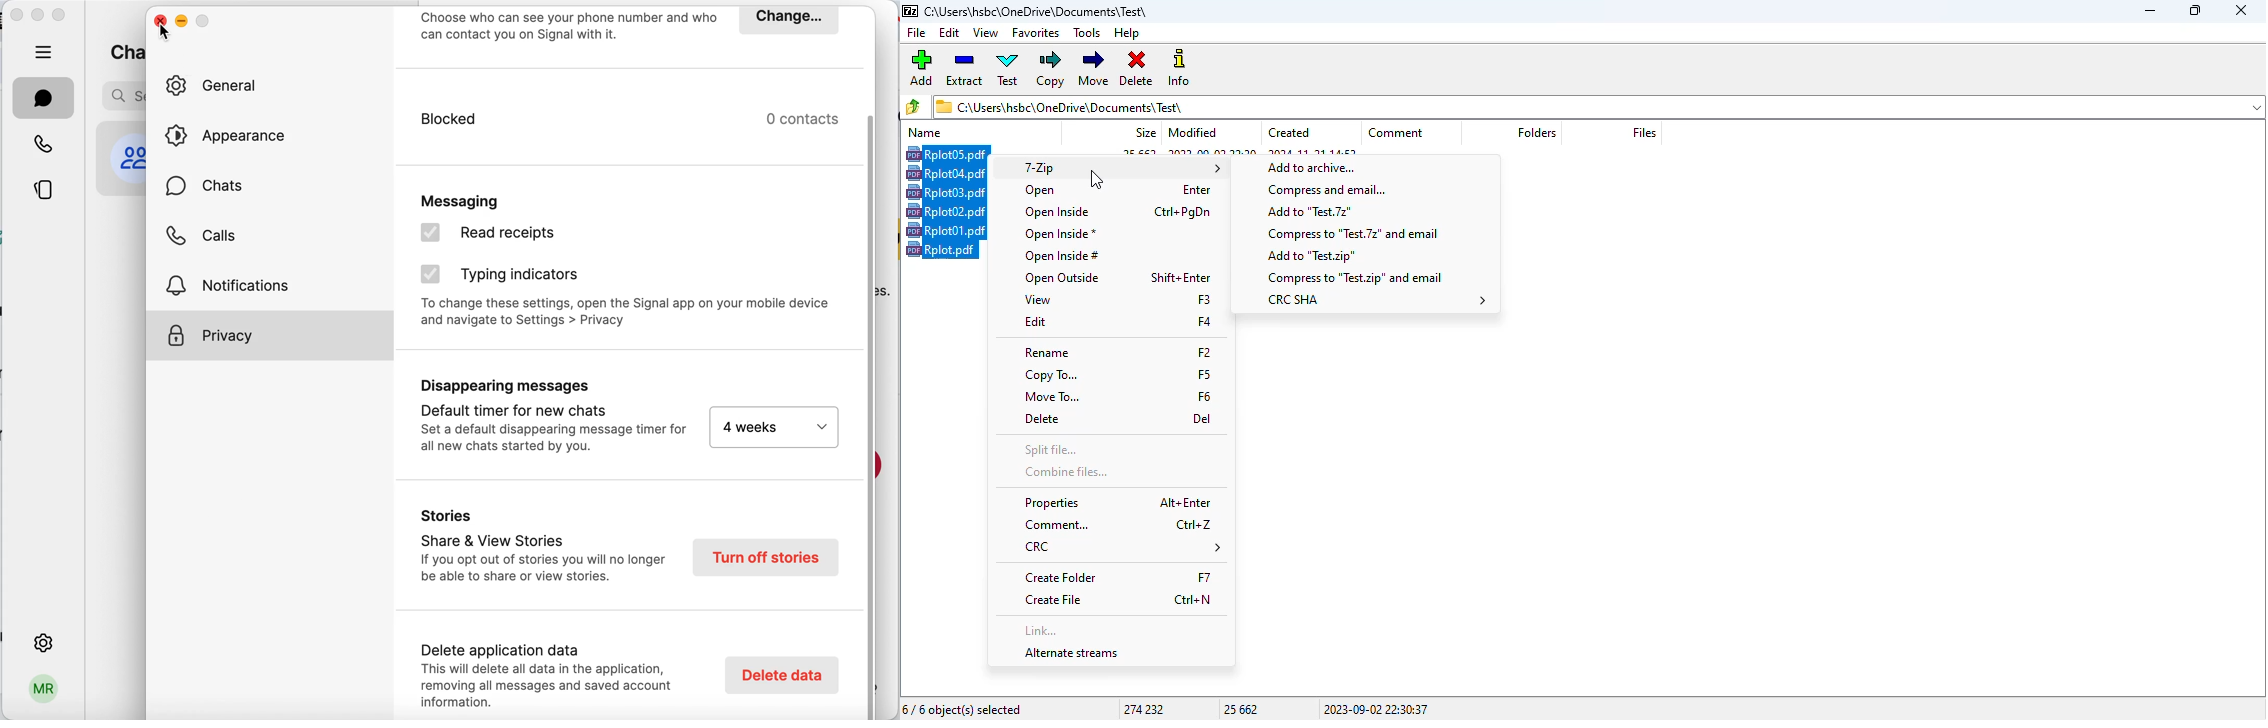 The height and width of the screenshot is (728, 2268). What do you see at coordinates (1038, 11) in the screenshot?
I see `folder` at bounding box center [1038, 11].